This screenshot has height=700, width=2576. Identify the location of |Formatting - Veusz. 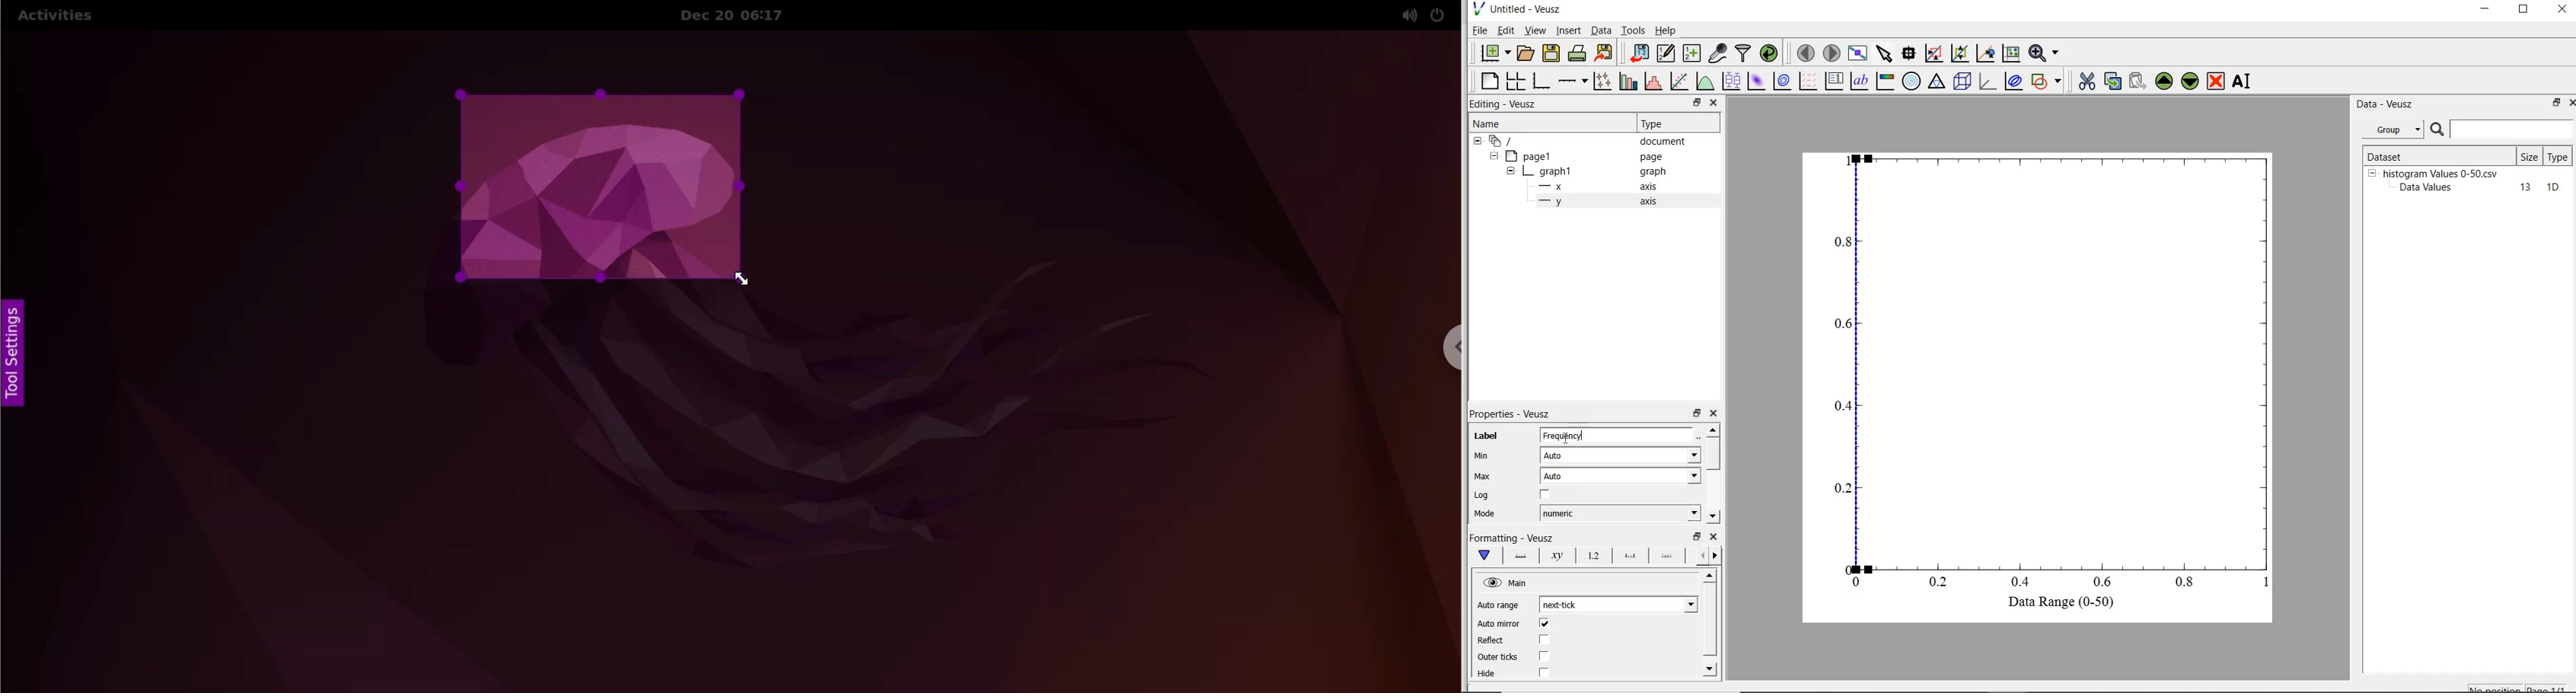
(1509, 536).